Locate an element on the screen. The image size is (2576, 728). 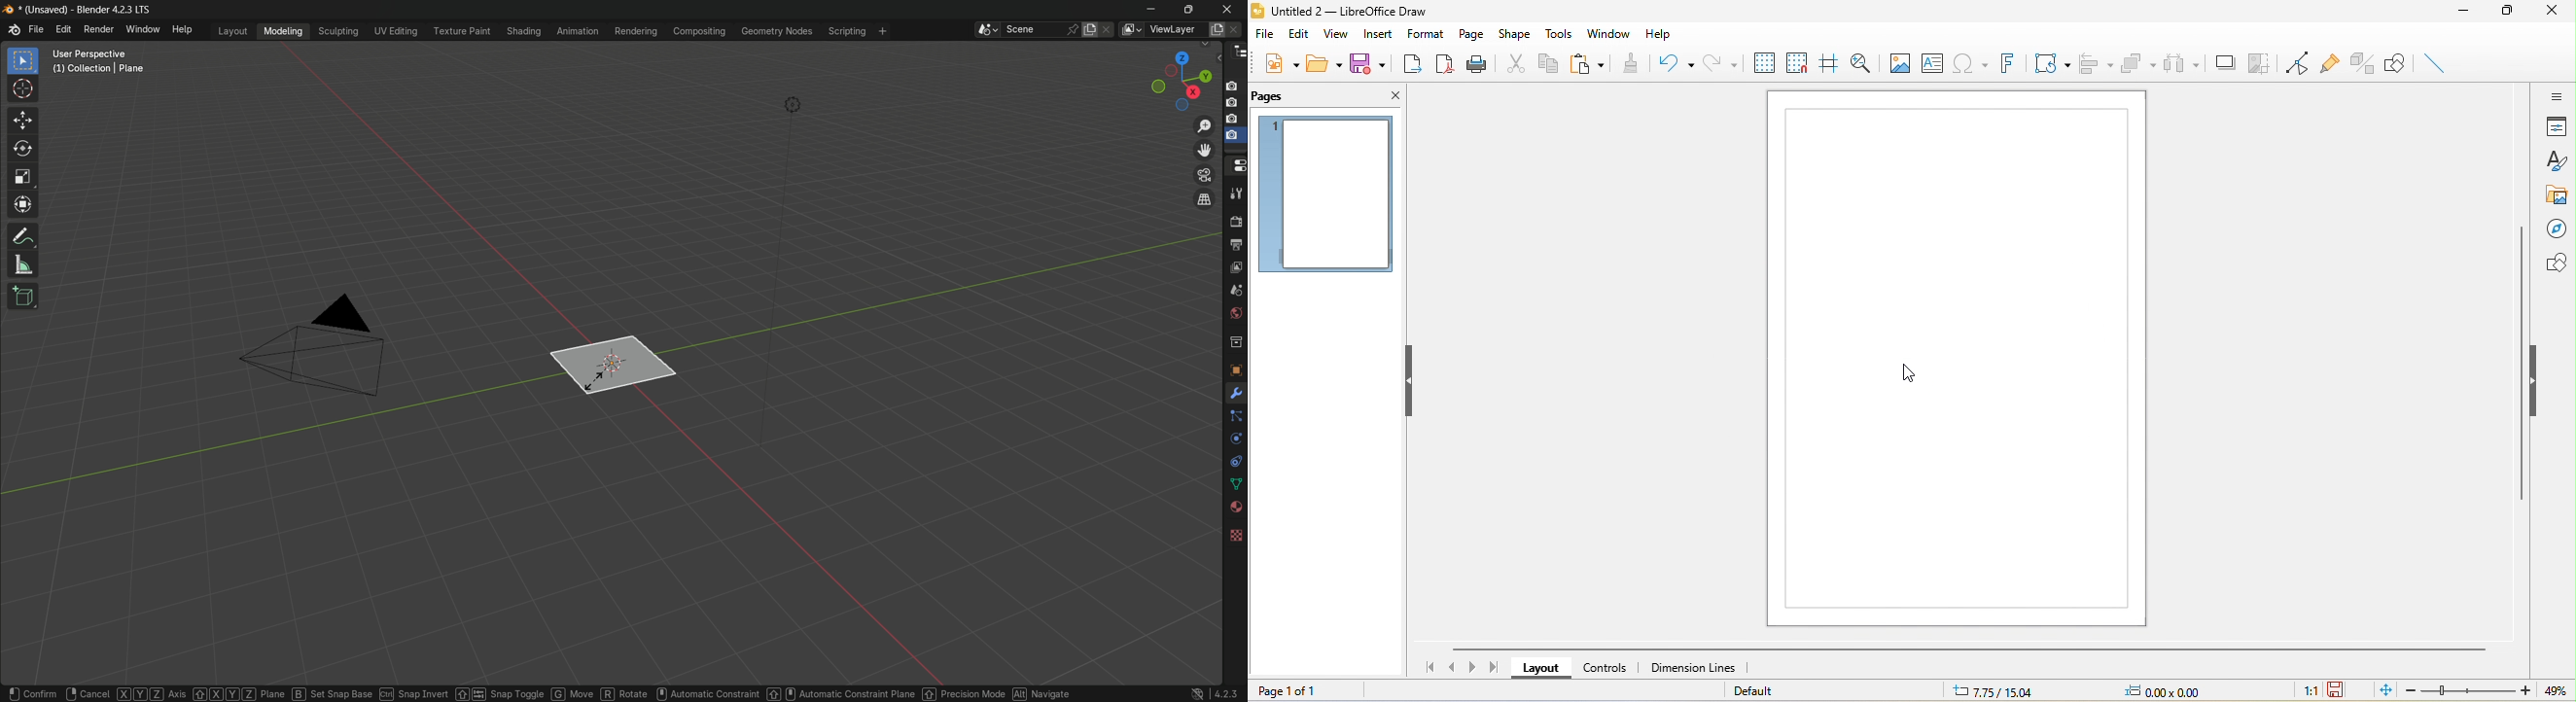
49% is located at coordinates (2558, 689).